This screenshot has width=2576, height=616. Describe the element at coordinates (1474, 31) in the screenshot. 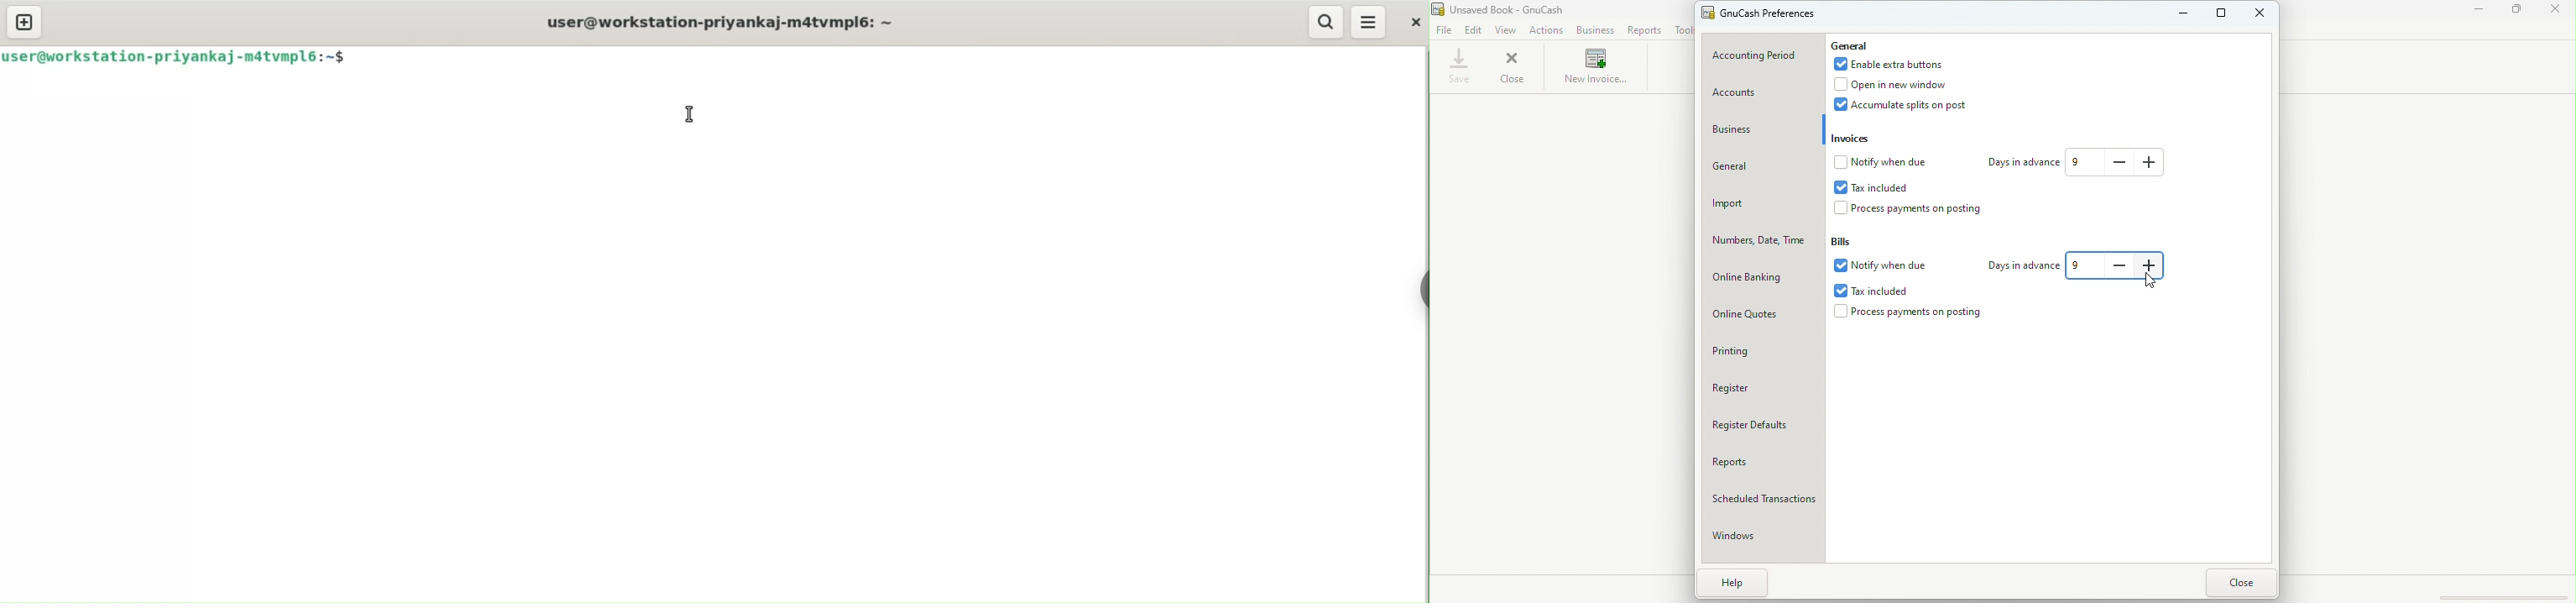

I see `Edit` at that location.